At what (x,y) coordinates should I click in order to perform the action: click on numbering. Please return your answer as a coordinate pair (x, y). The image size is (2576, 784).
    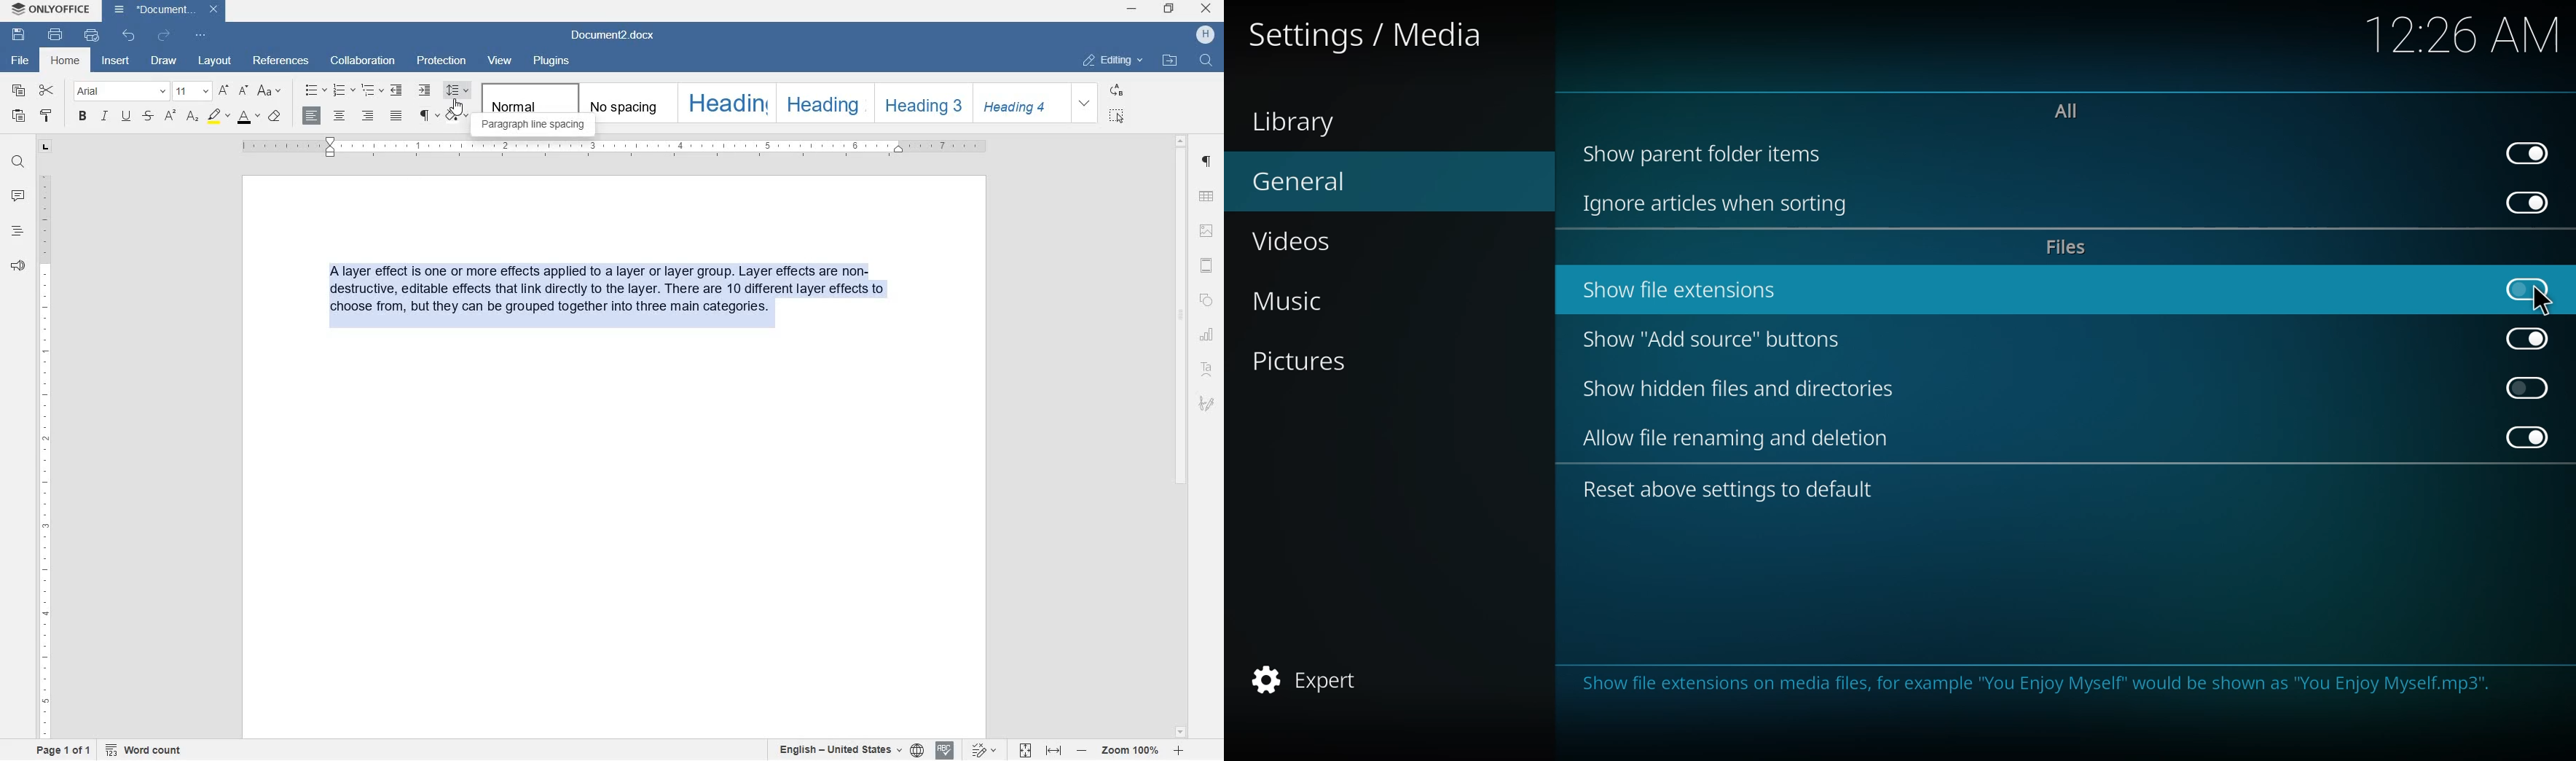
    Looking at the image, I should click on (342, 90).